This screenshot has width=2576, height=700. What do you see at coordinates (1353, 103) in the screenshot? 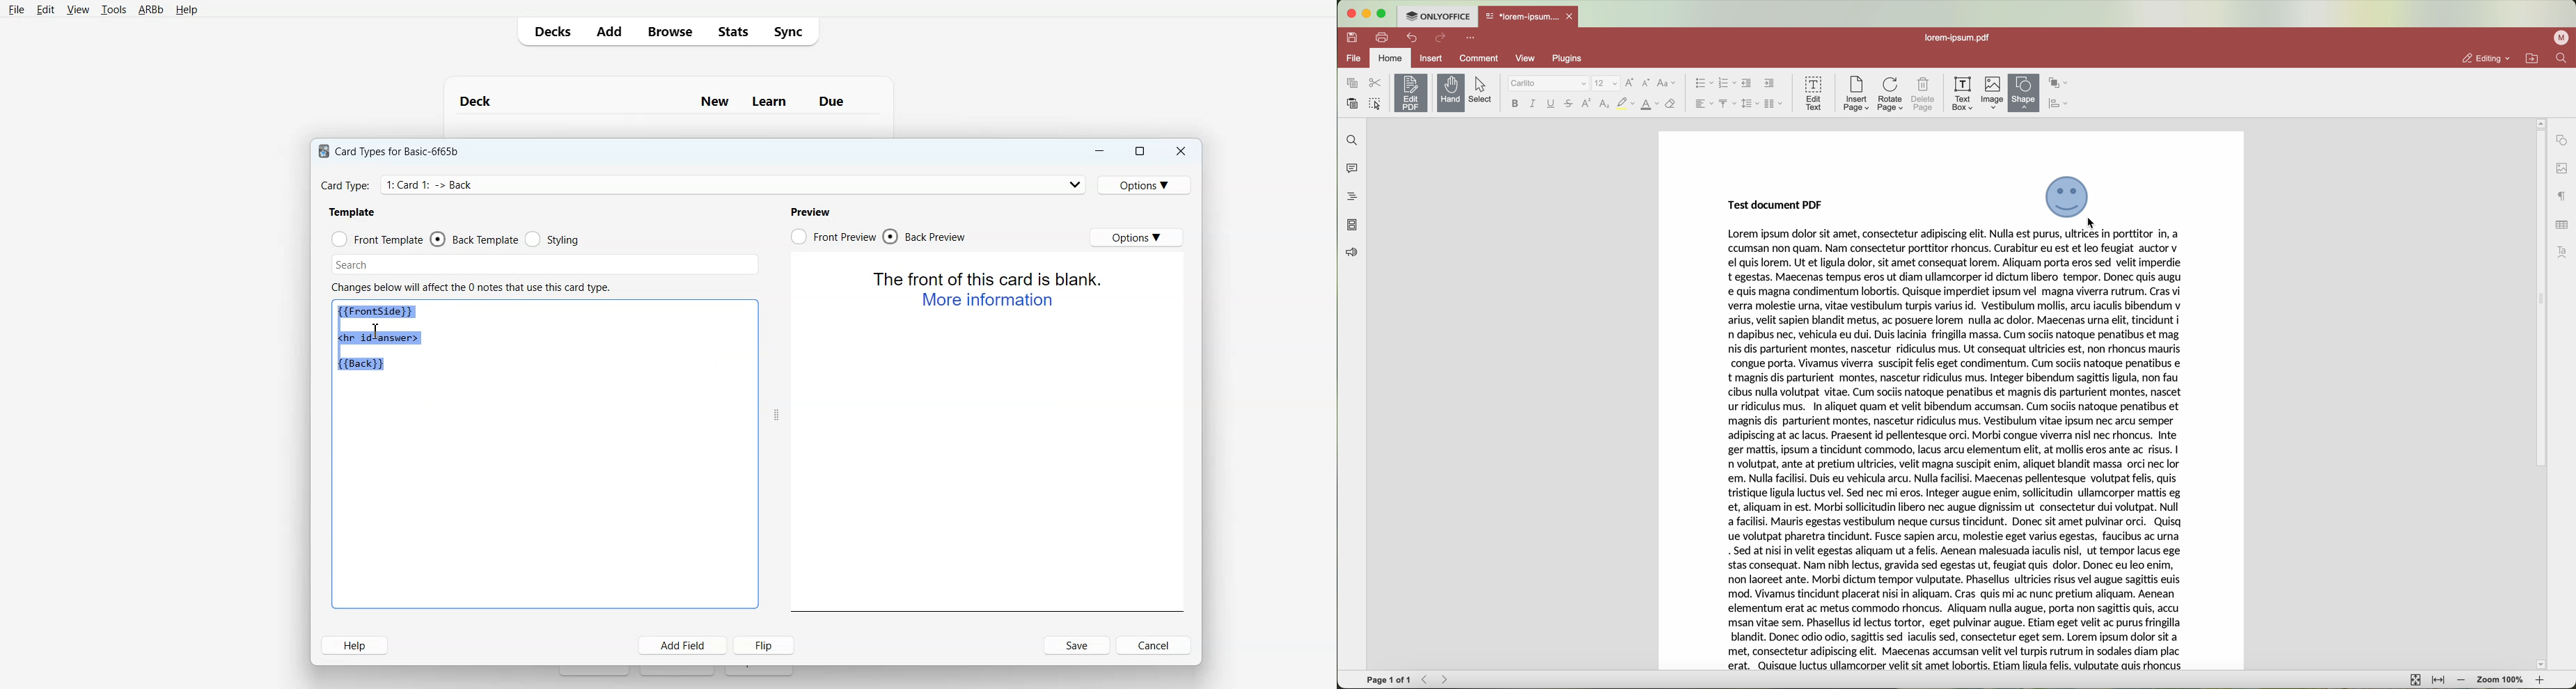
I see `paste` at bounding box center [1353, 103].